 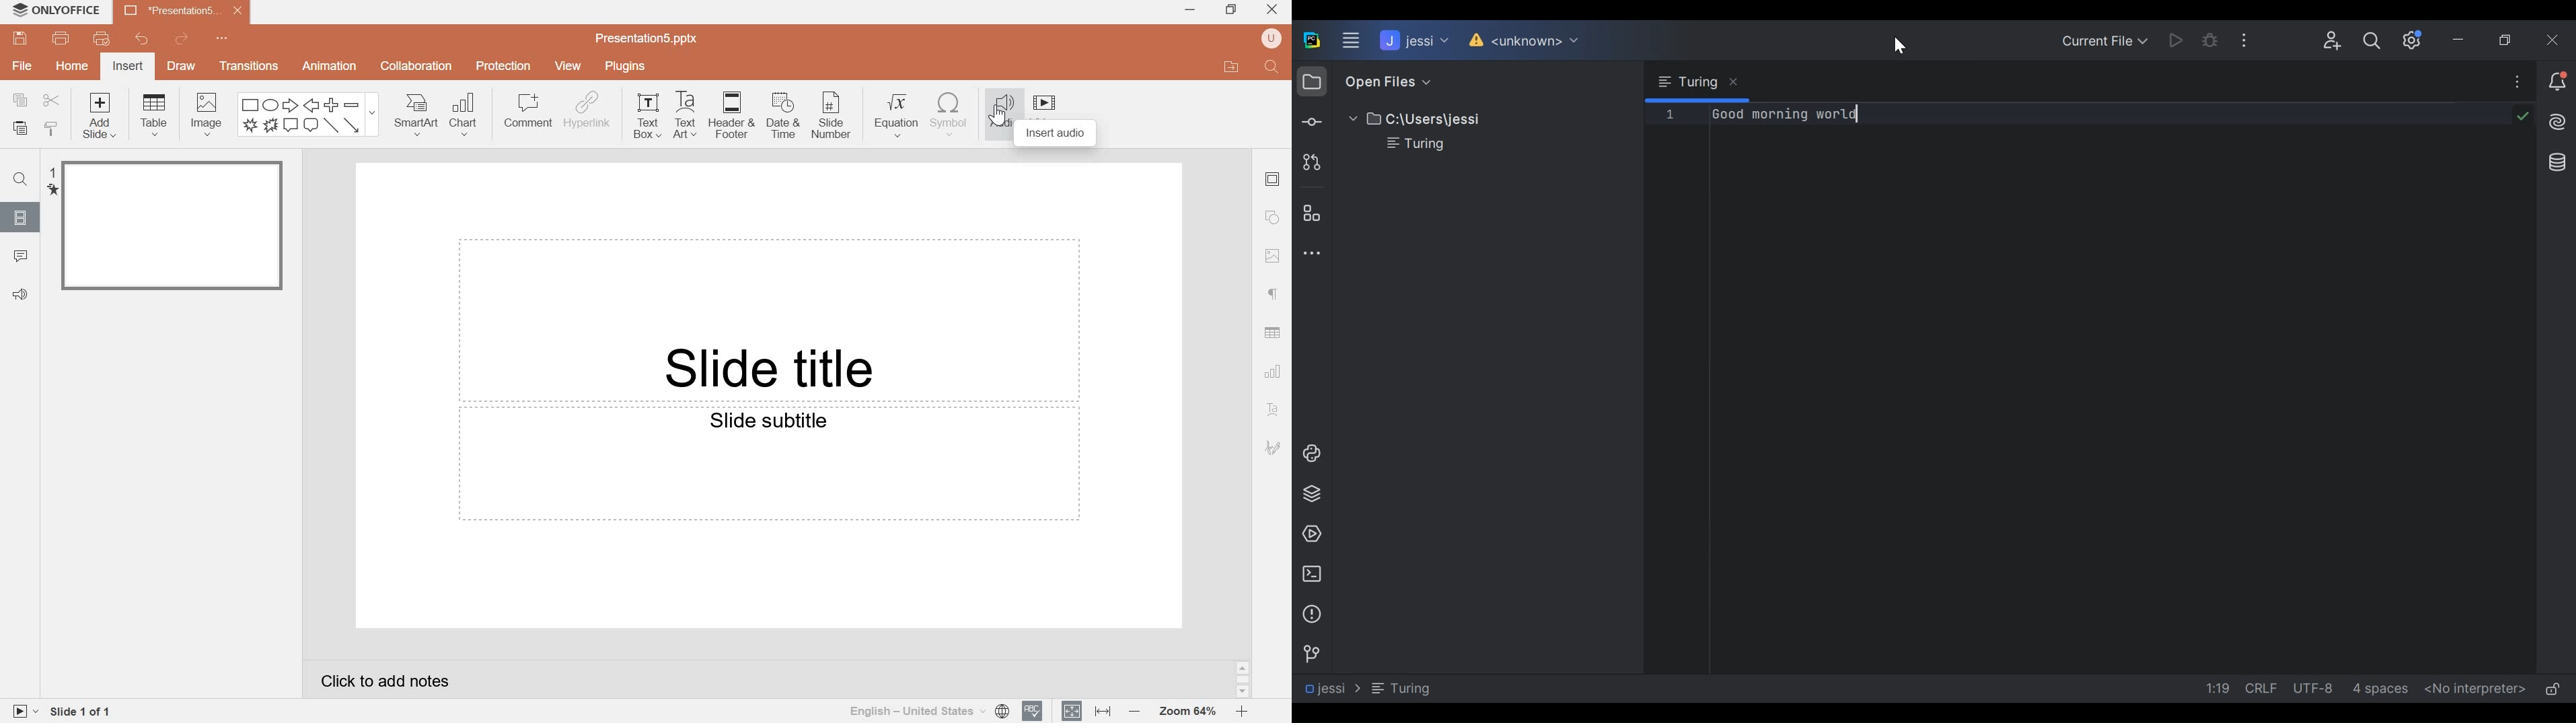 What do you see at coordinates (2553, 39) in the screenshot?
I see `Close` at bounding box center [2553, 39].